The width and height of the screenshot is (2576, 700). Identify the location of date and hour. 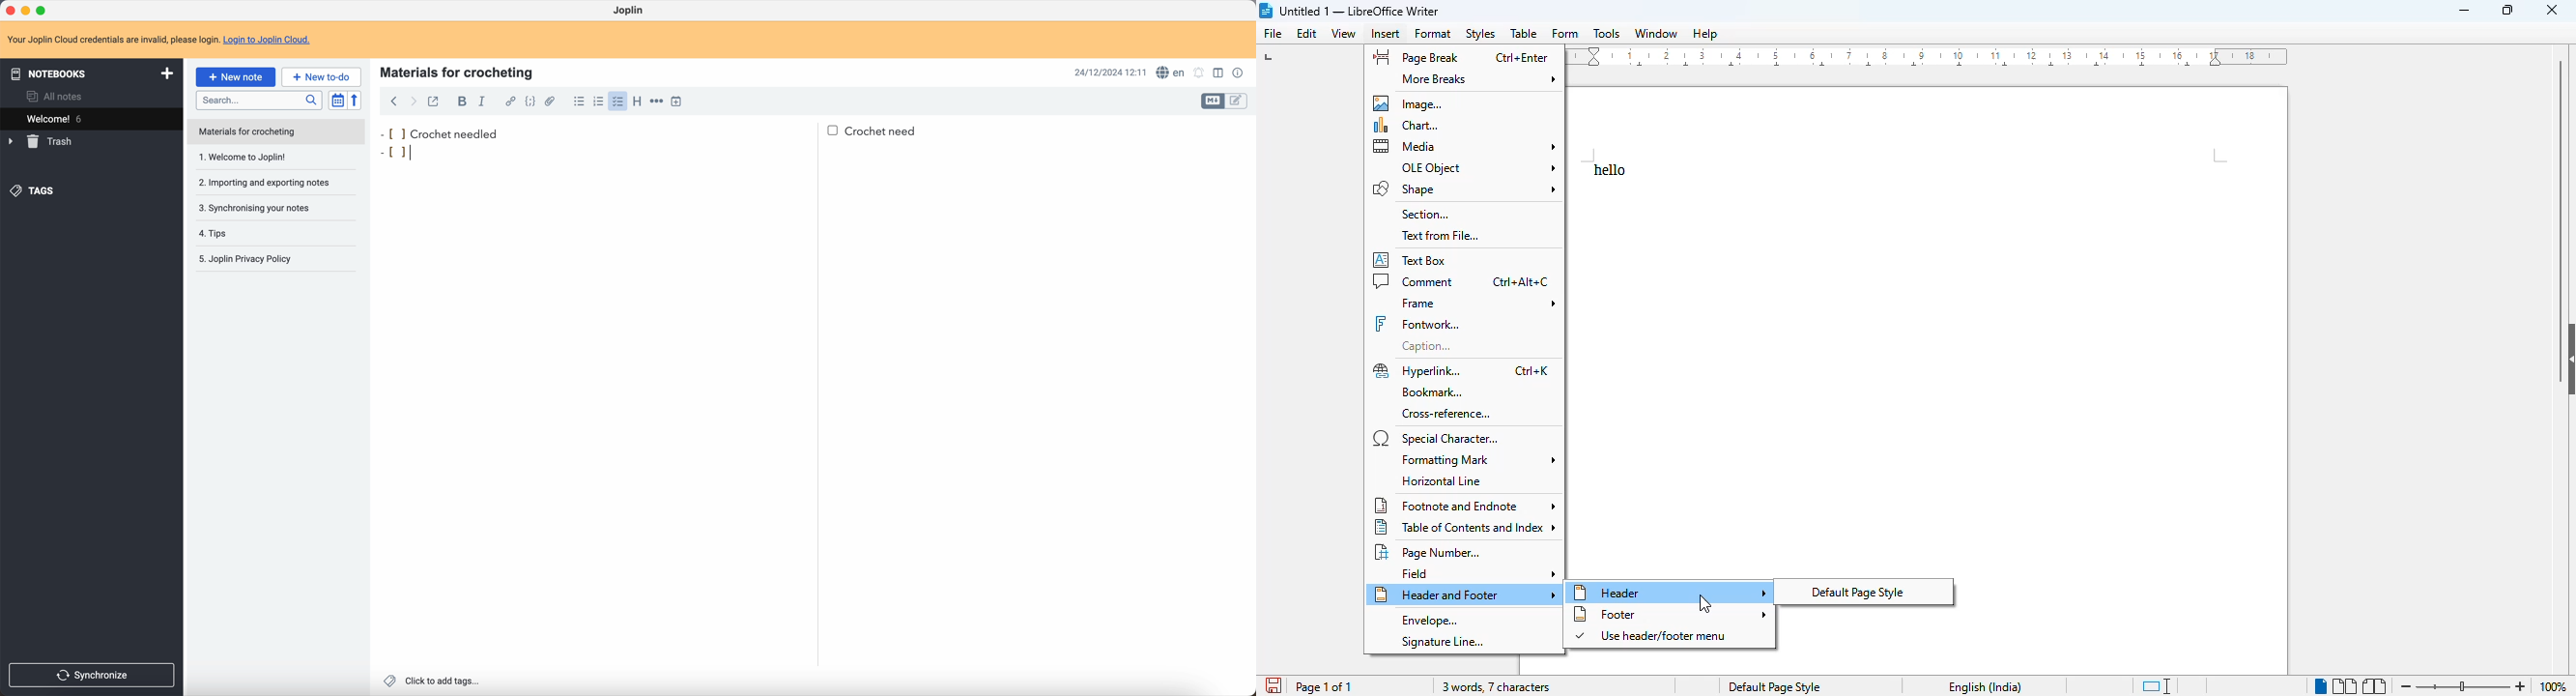
(1112, 72).